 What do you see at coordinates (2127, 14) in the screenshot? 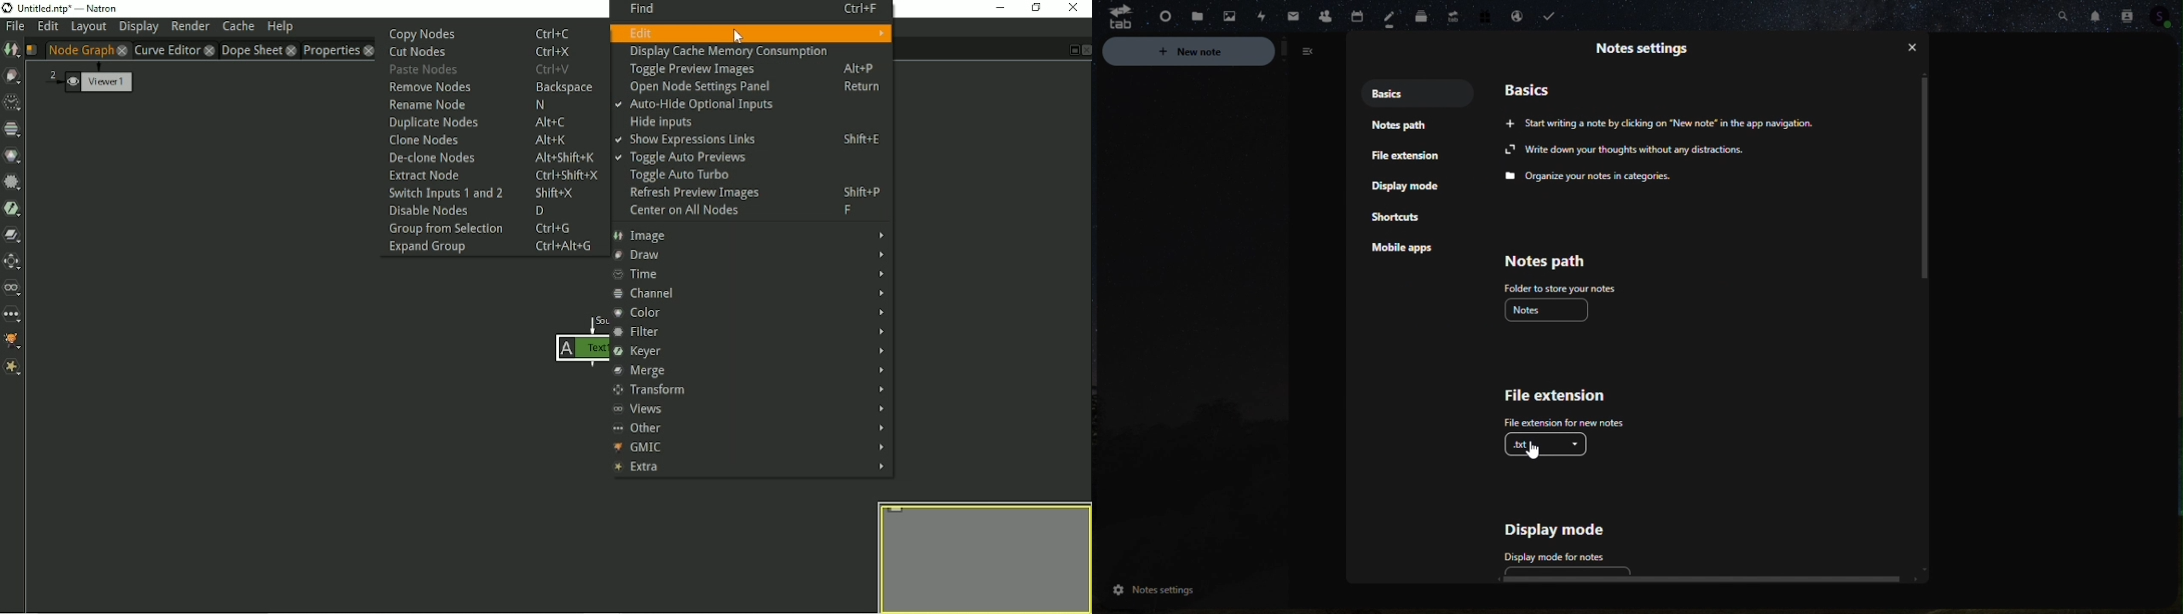
I see `Contacts` at bounding box center [2127, 14].